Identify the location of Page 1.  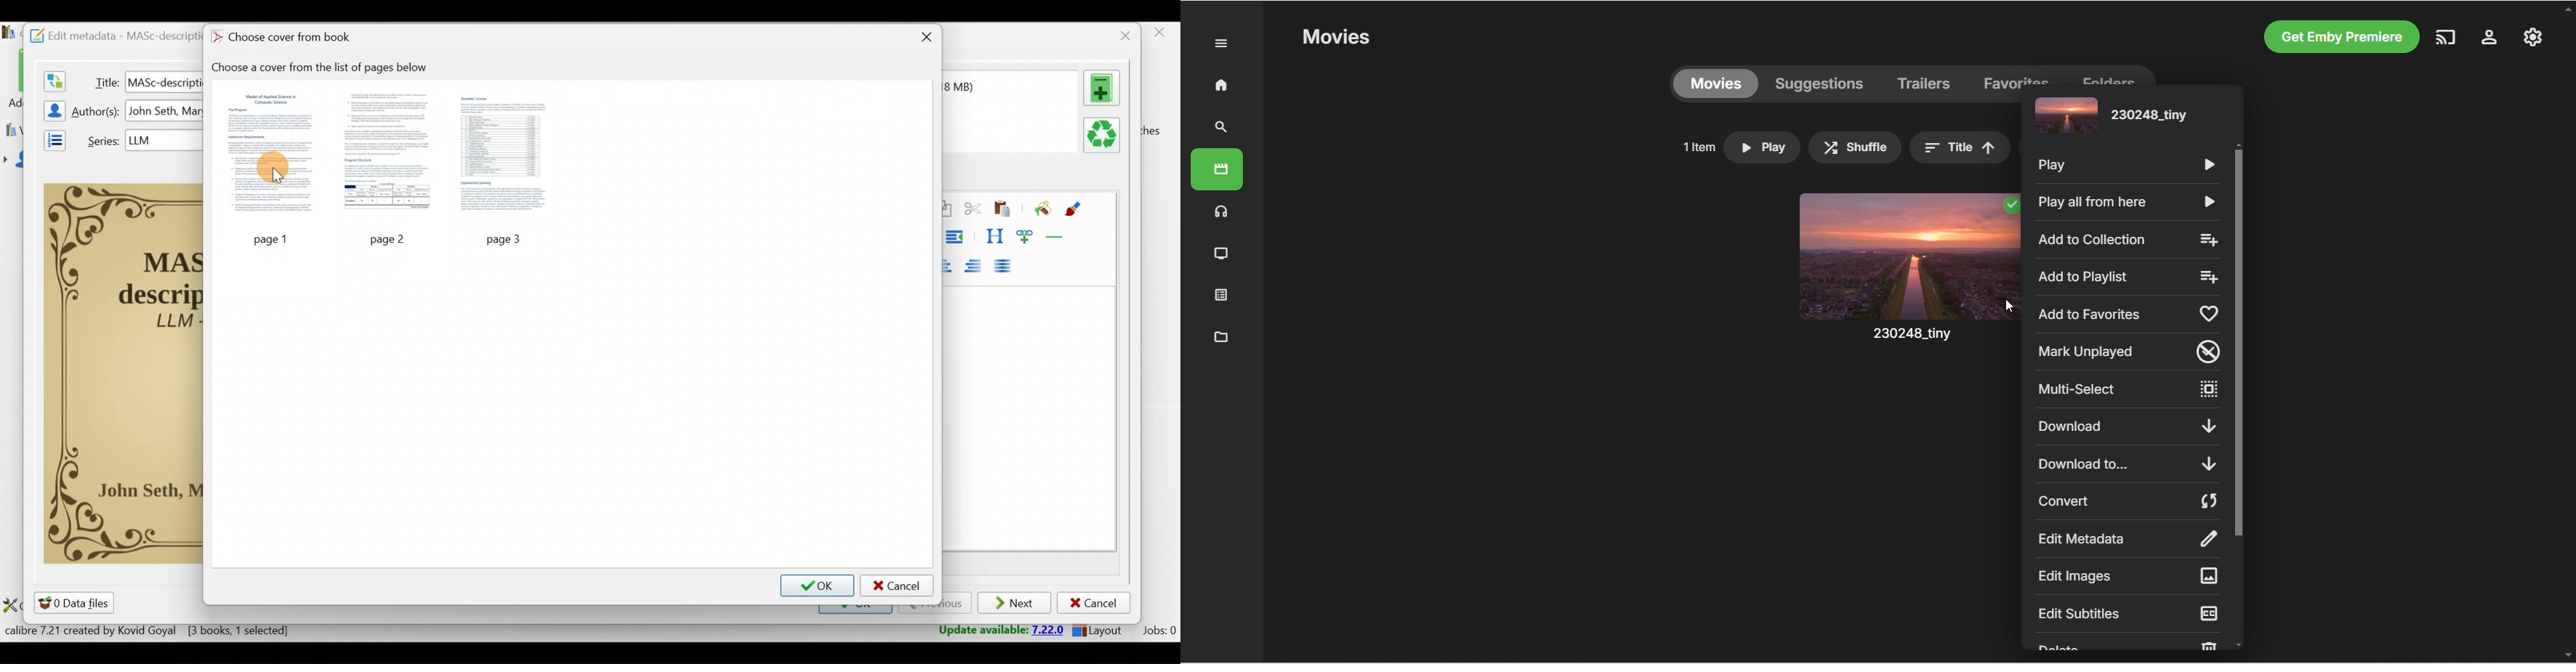
(269, 157).